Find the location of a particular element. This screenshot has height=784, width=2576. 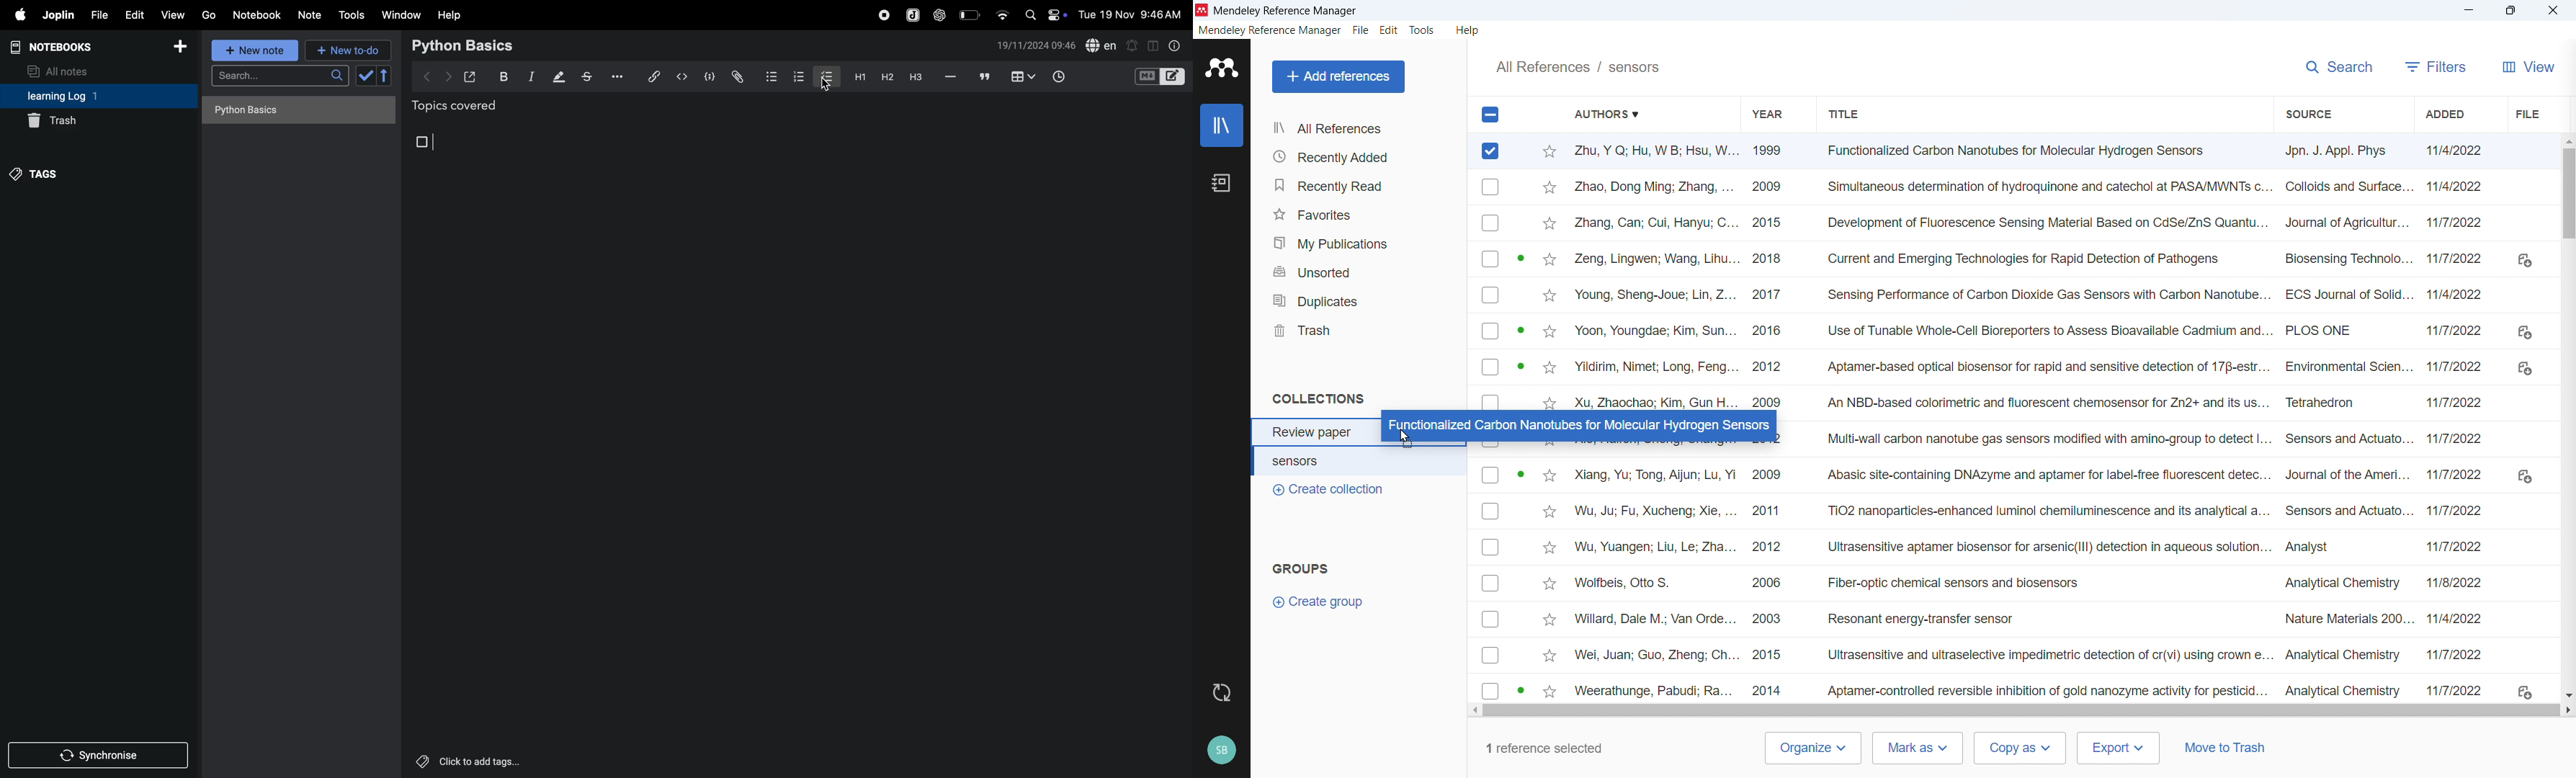

Reference selected  is located at coordinates (1491, 151).